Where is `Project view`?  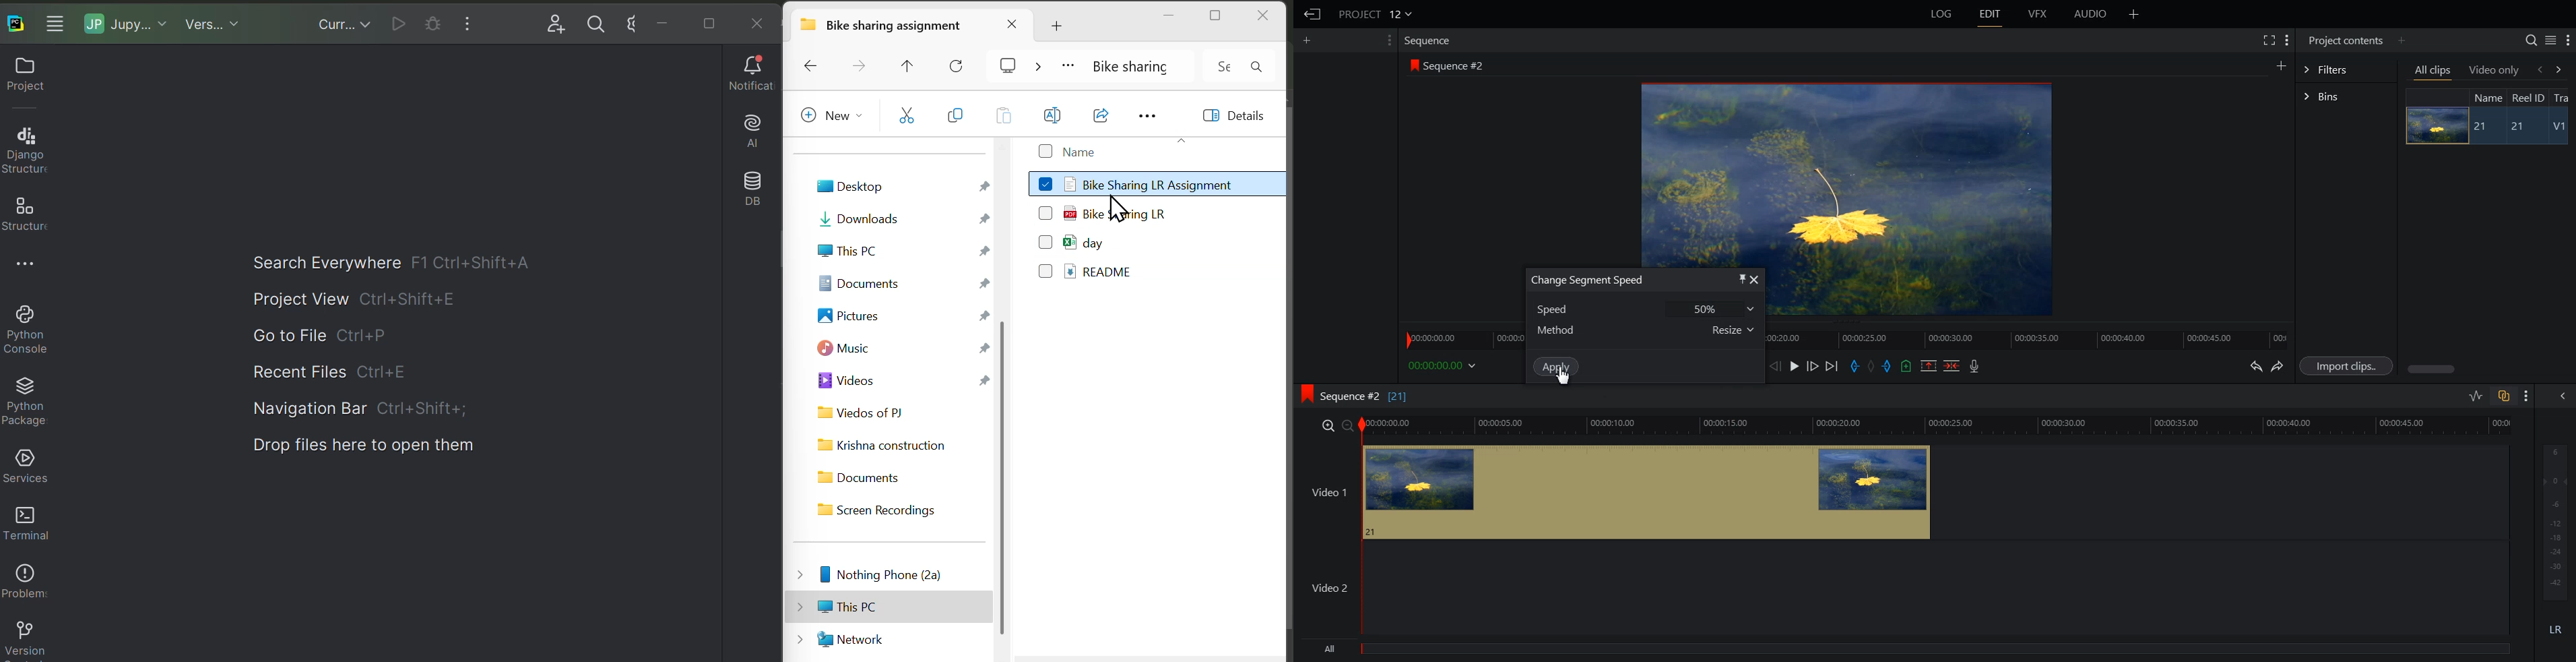 Project view is located at coordinates (349, 299).